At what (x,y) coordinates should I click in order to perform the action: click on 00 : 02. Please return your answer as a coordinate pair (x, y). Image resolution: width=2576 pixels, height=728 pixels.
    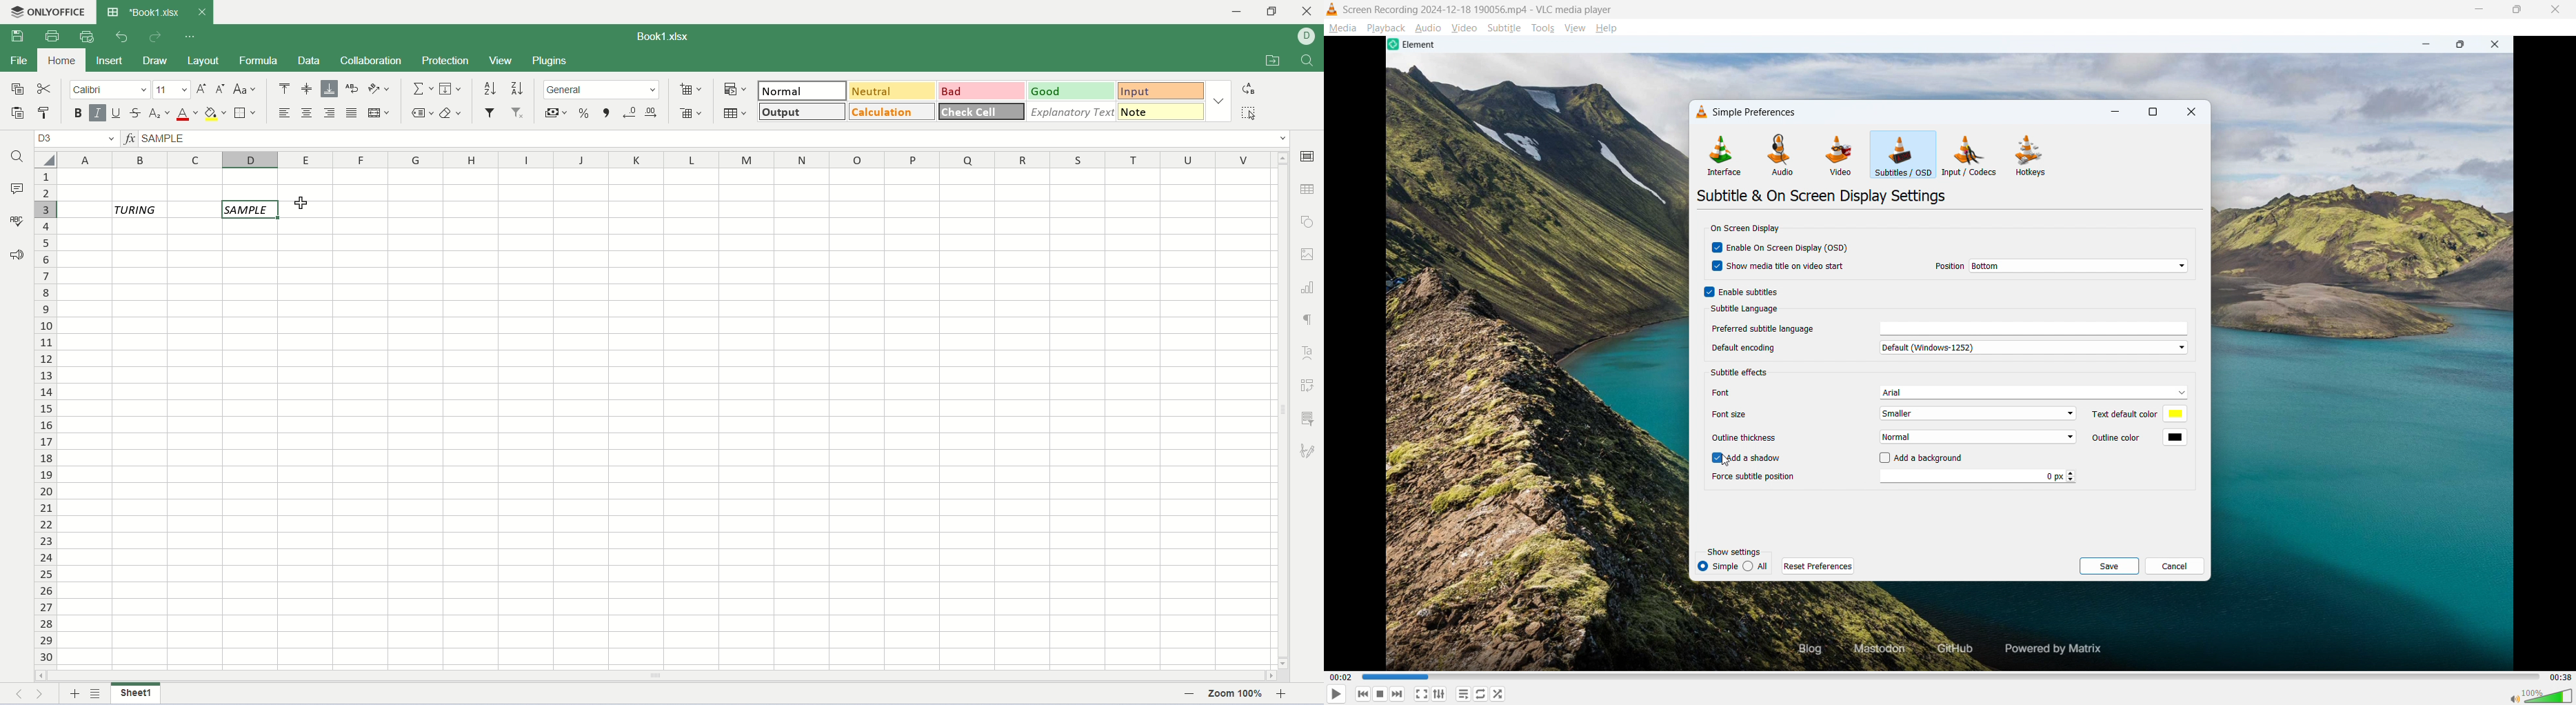
    Looking at the image, I should click on (1342, 677).